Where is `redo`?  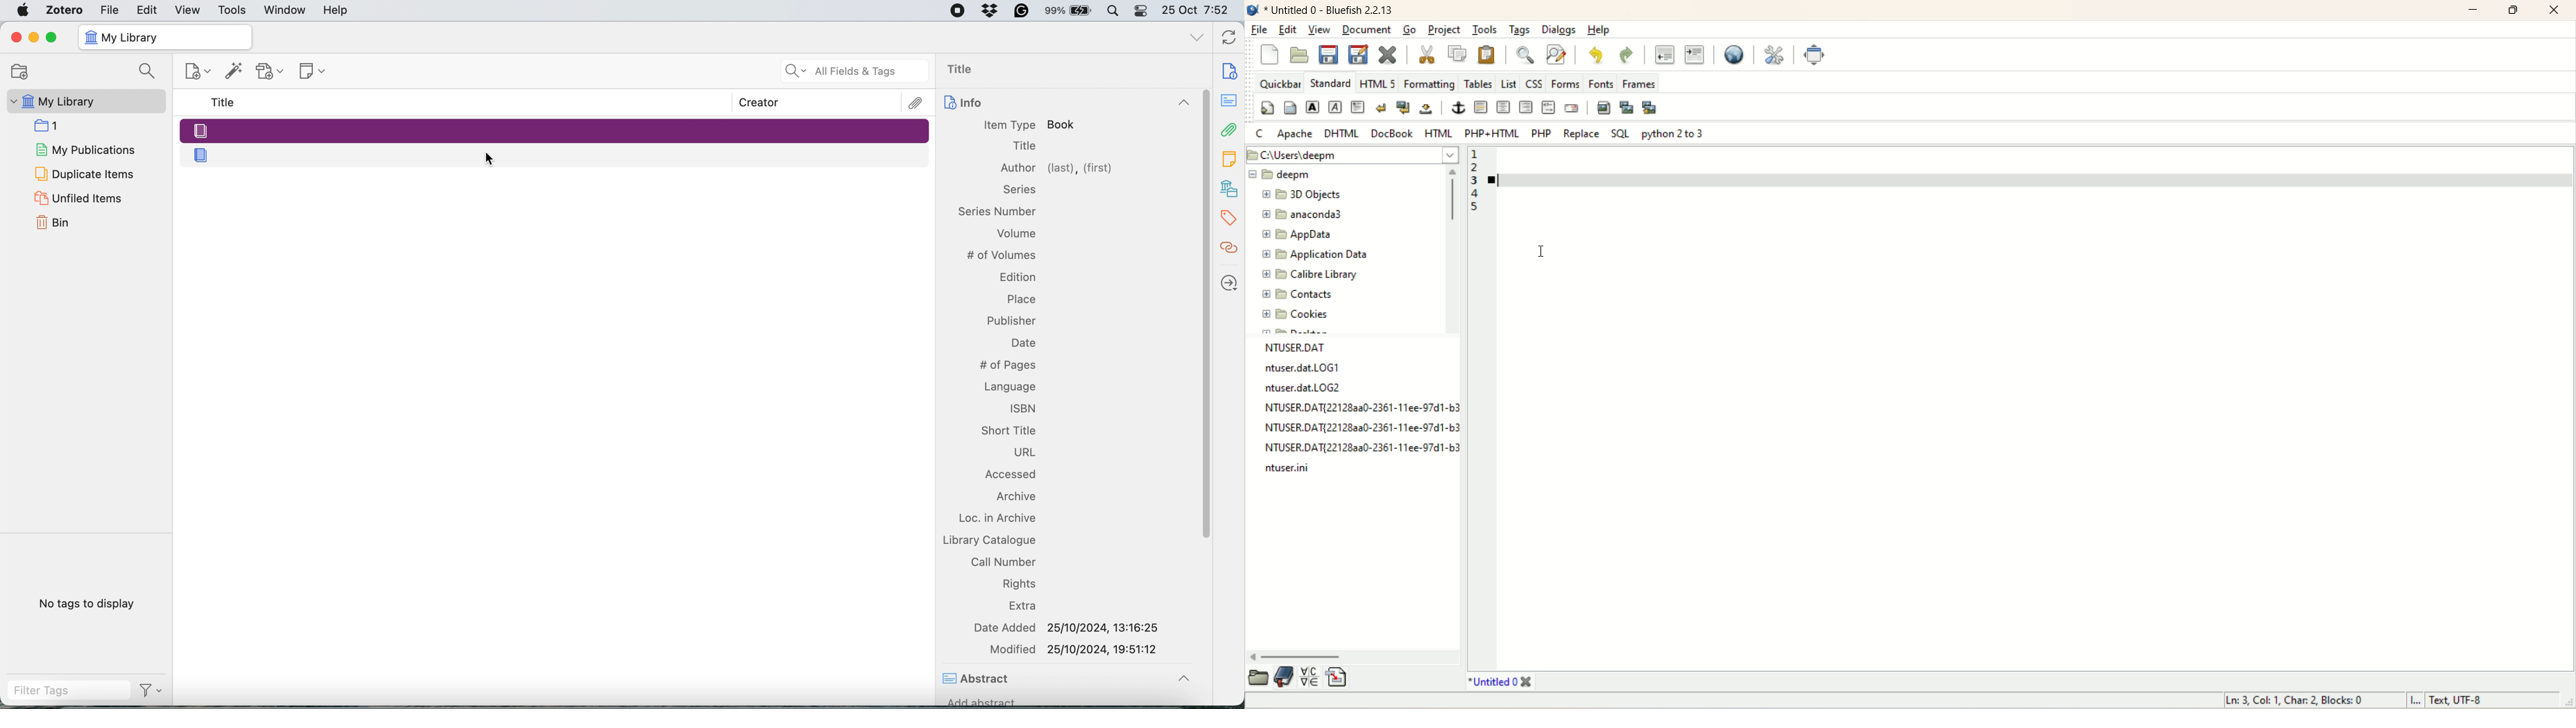
redo is located at coordinates (1624, 53).